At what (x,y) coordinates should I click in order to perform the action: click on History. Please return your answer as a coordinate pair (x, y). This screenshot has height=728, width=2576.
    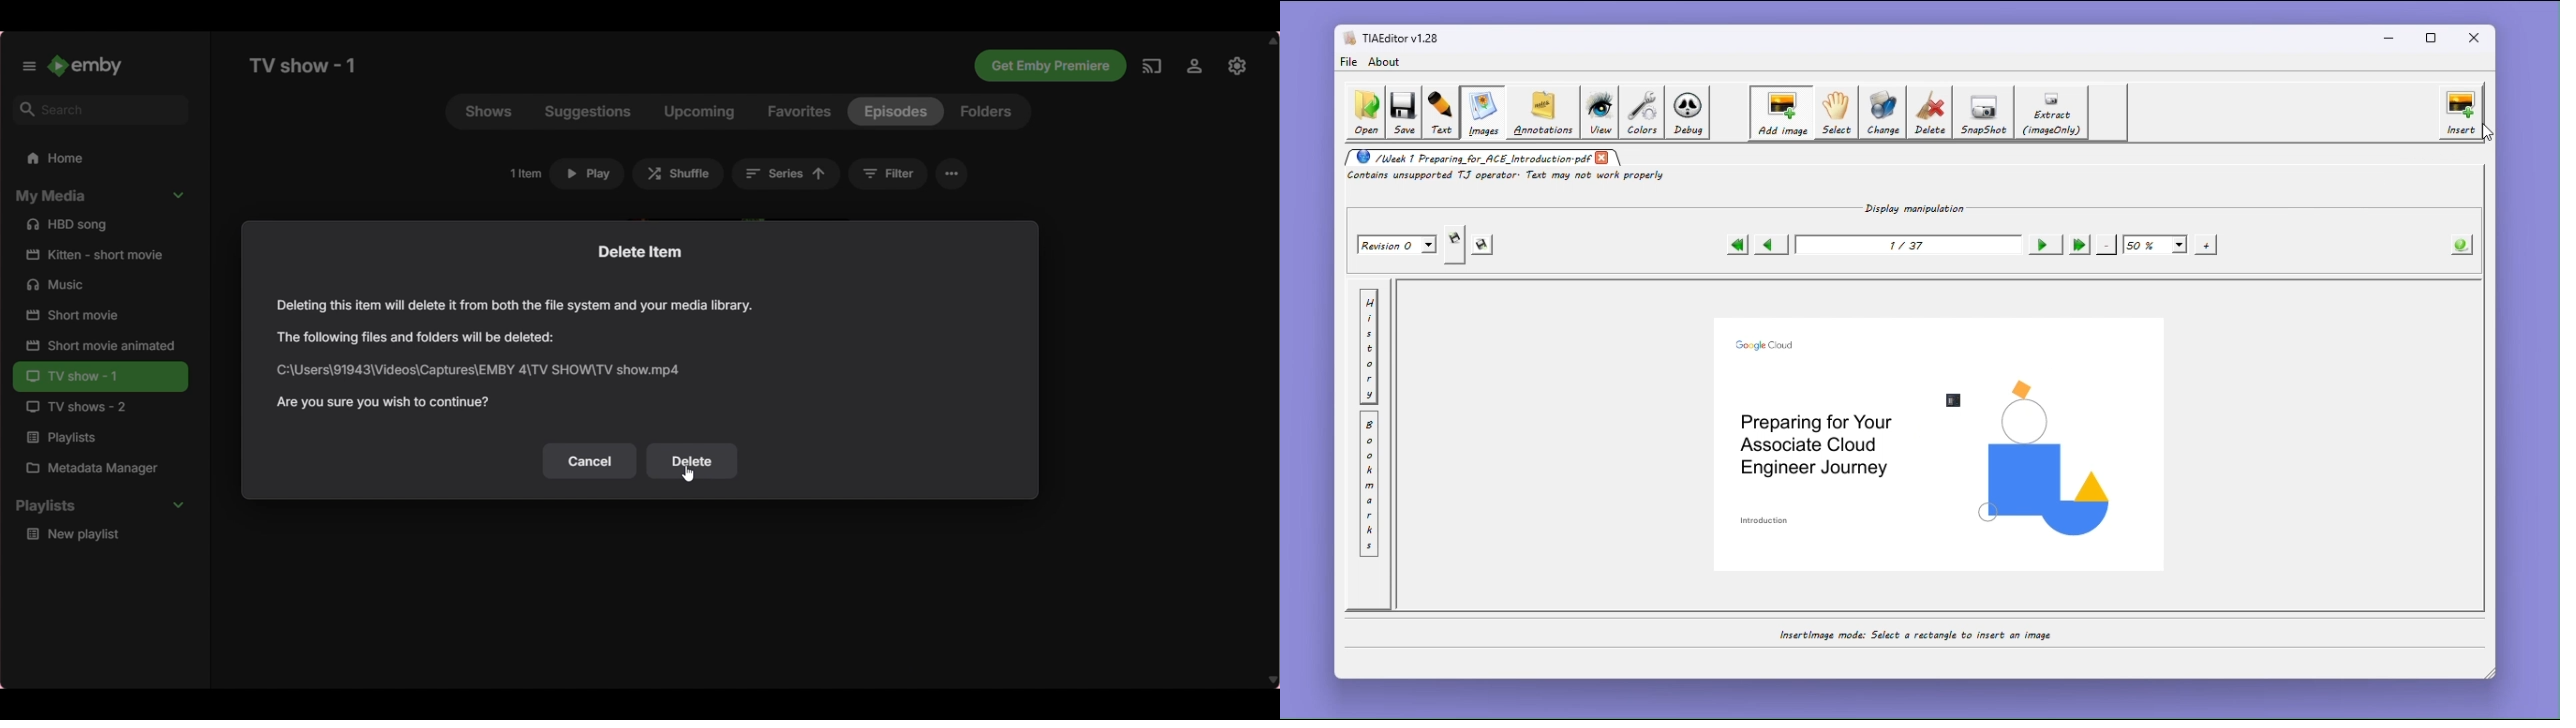
    Looking at the image, I should click on (1369, 347).